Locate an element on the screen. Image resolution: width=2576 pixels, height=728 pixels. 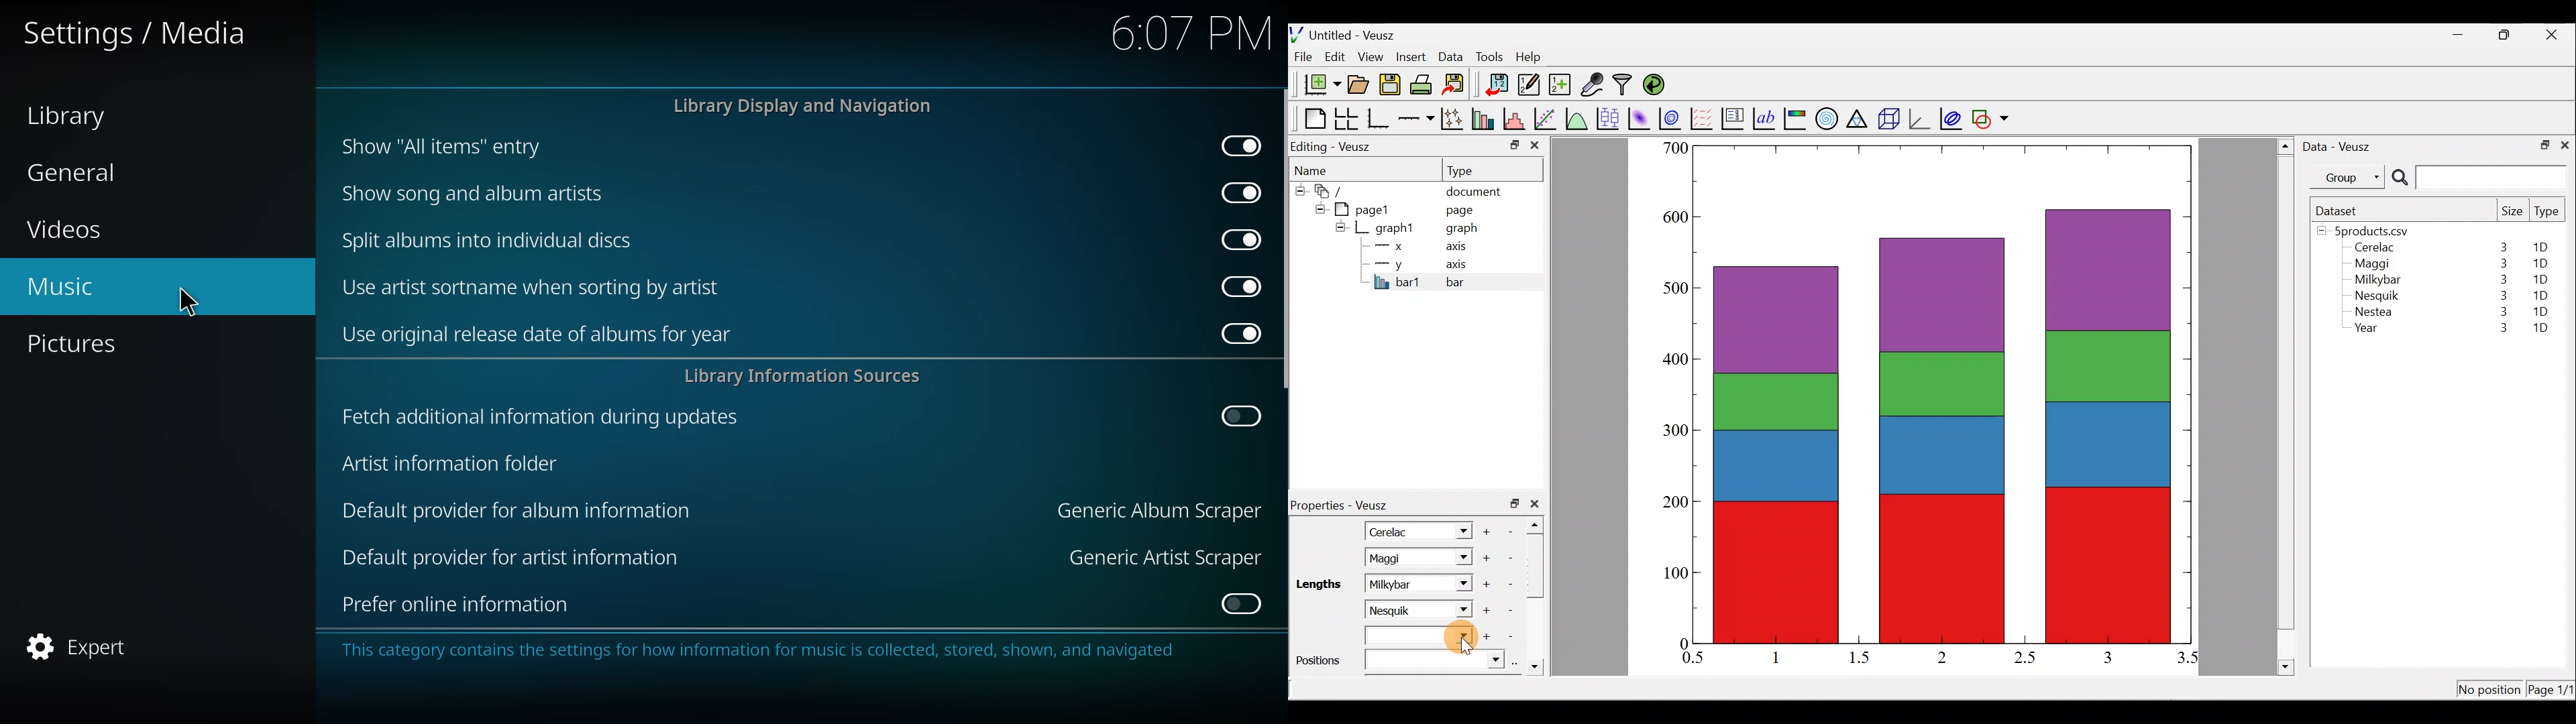
graph1 is located at coordinates (1395, 229).